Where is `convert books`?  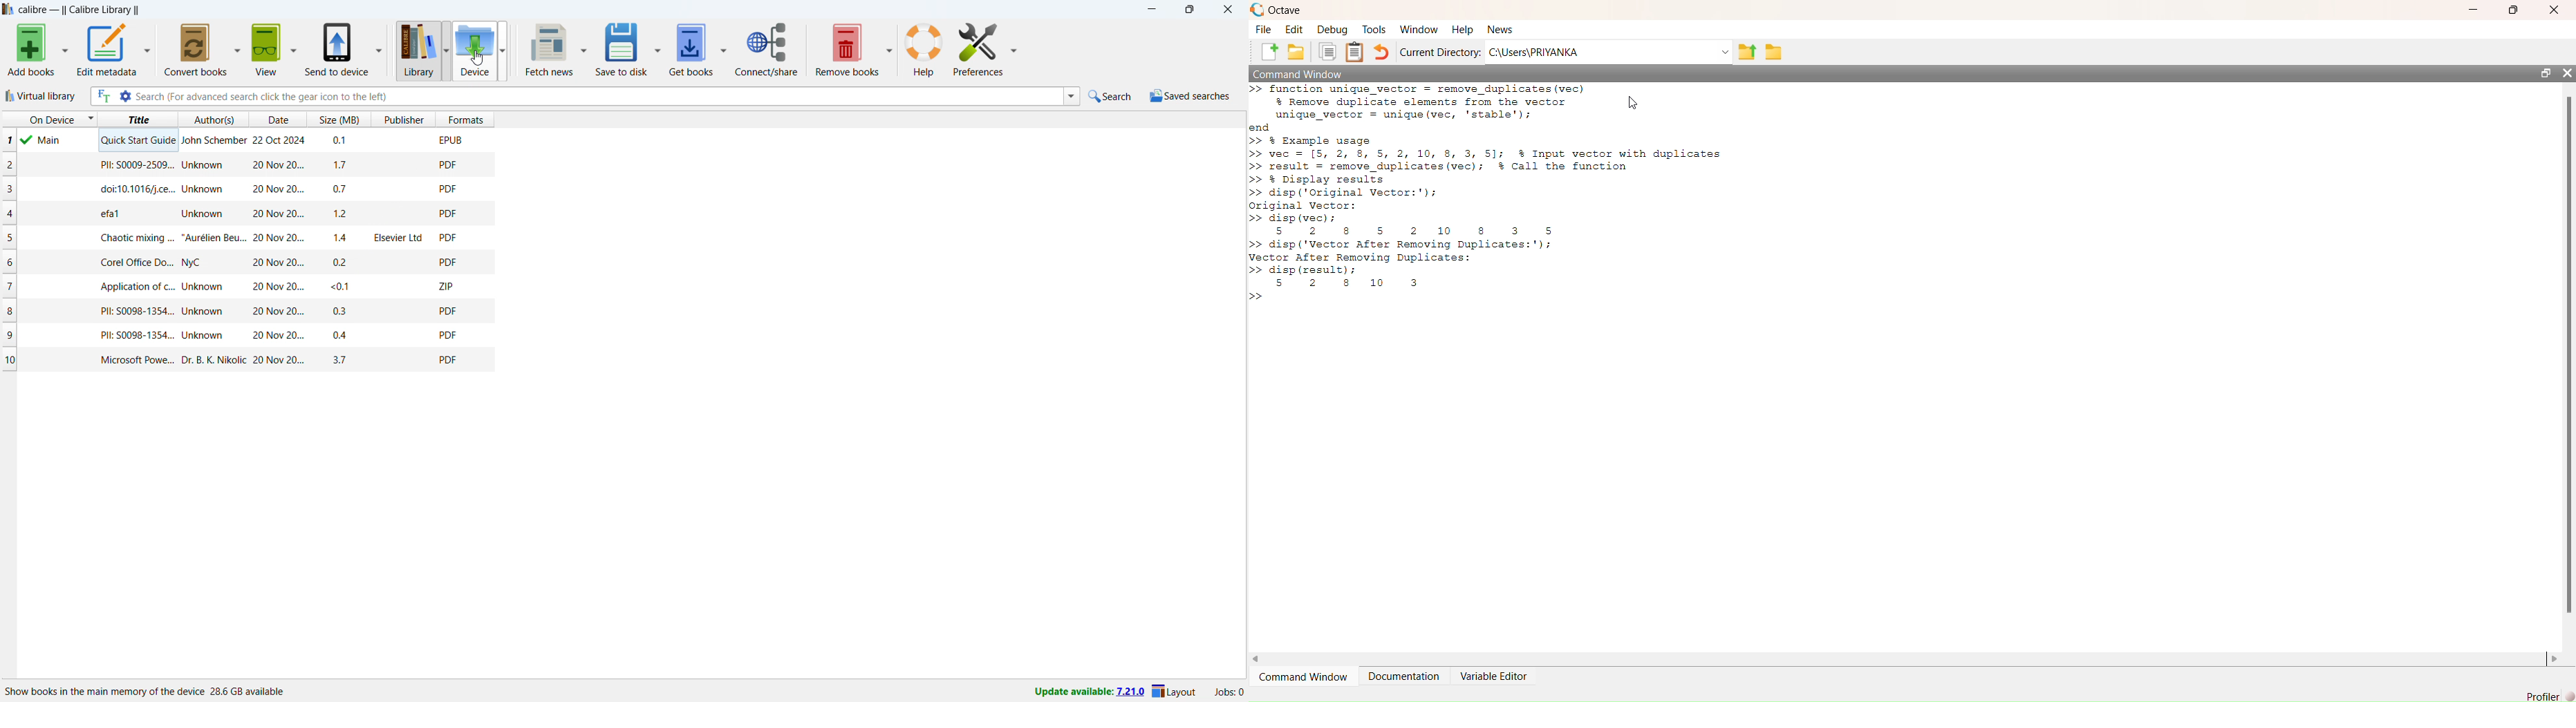
convert books is located at coordinates (193, 49).